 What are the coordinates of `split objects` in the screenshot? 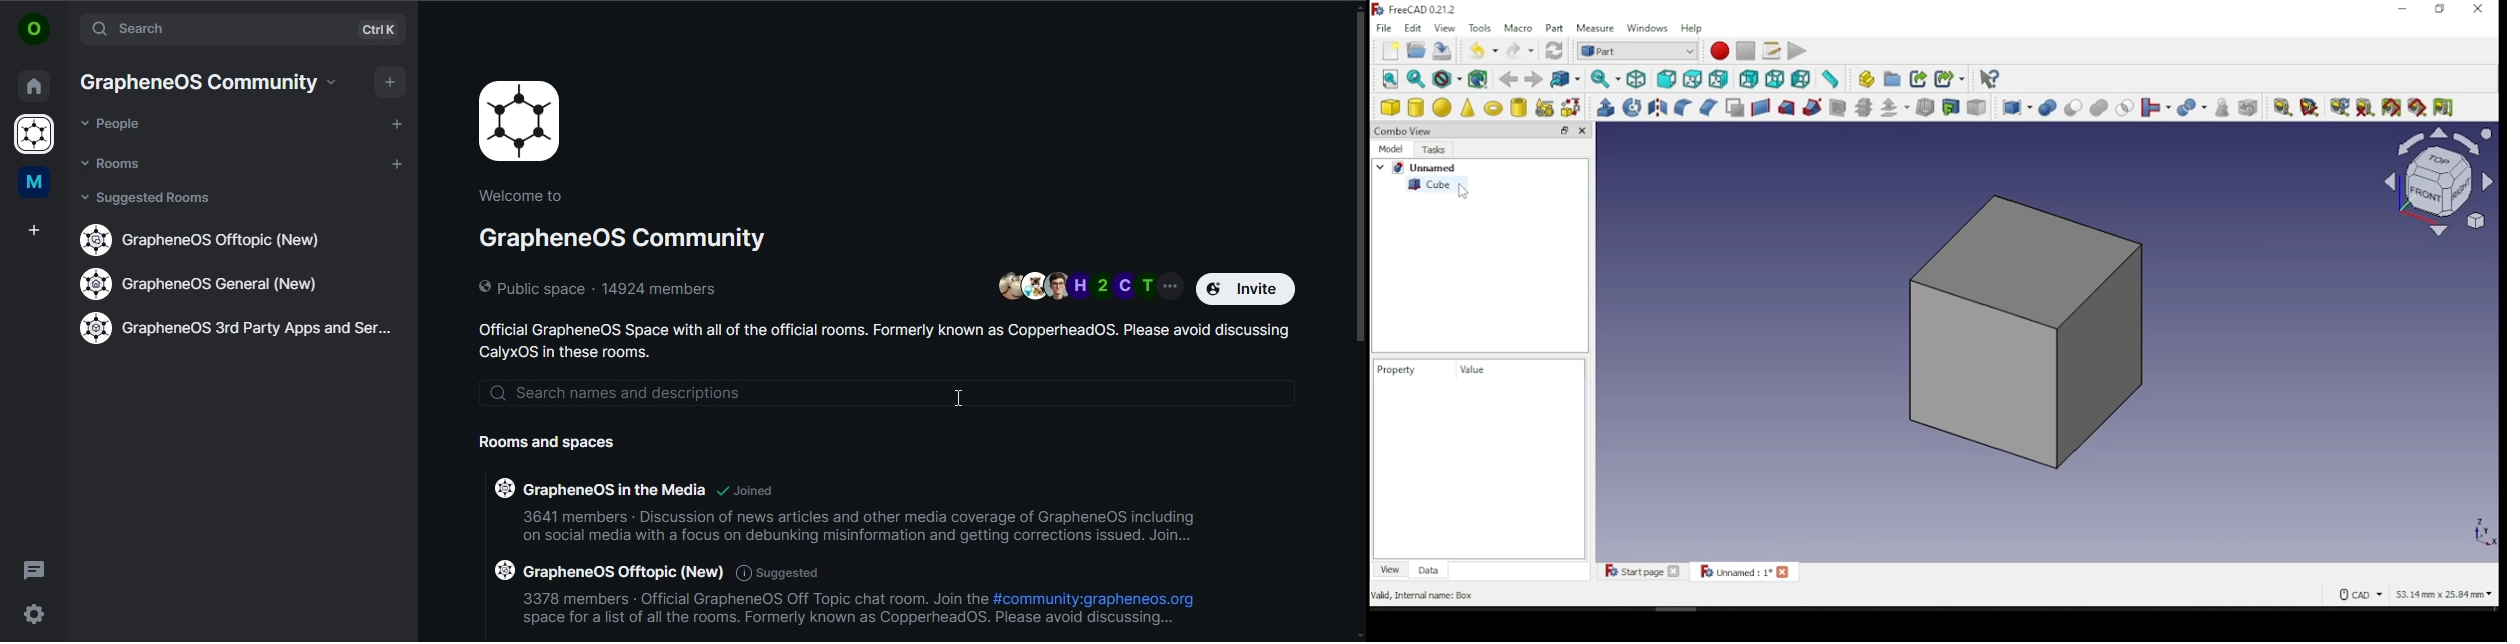 It's located at (2193, 109).